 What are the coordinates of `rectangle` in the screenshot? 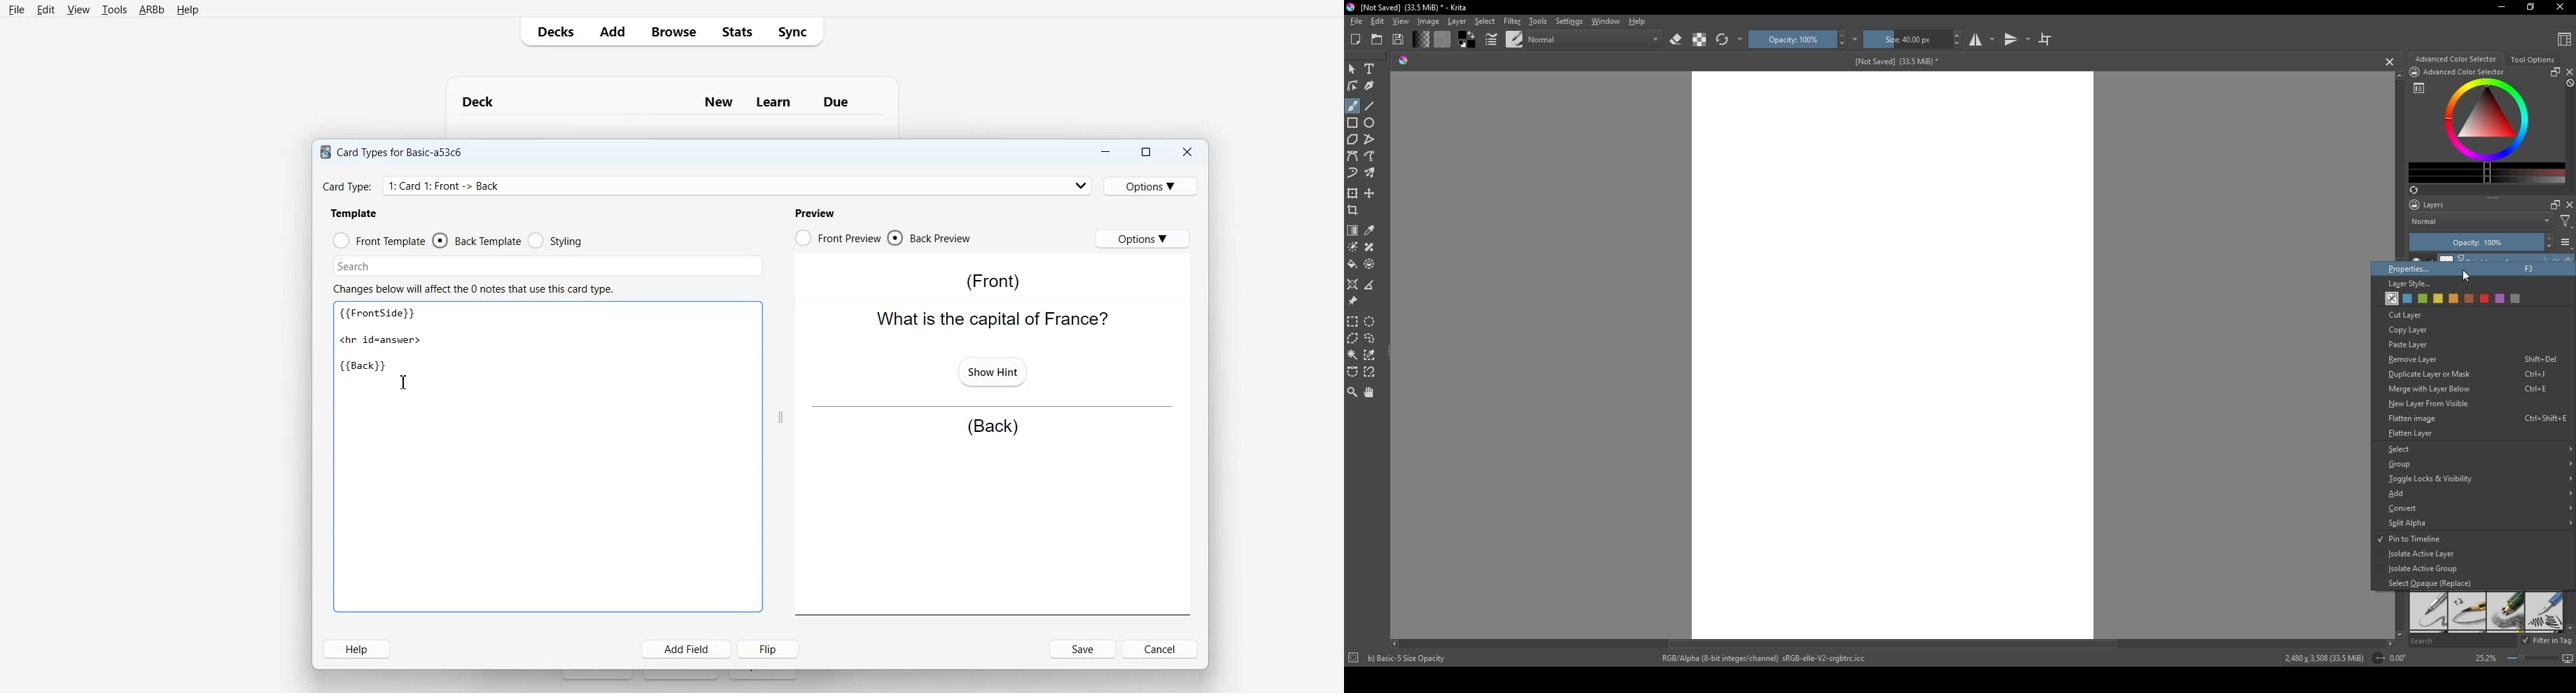 It's located at (1353, 123).